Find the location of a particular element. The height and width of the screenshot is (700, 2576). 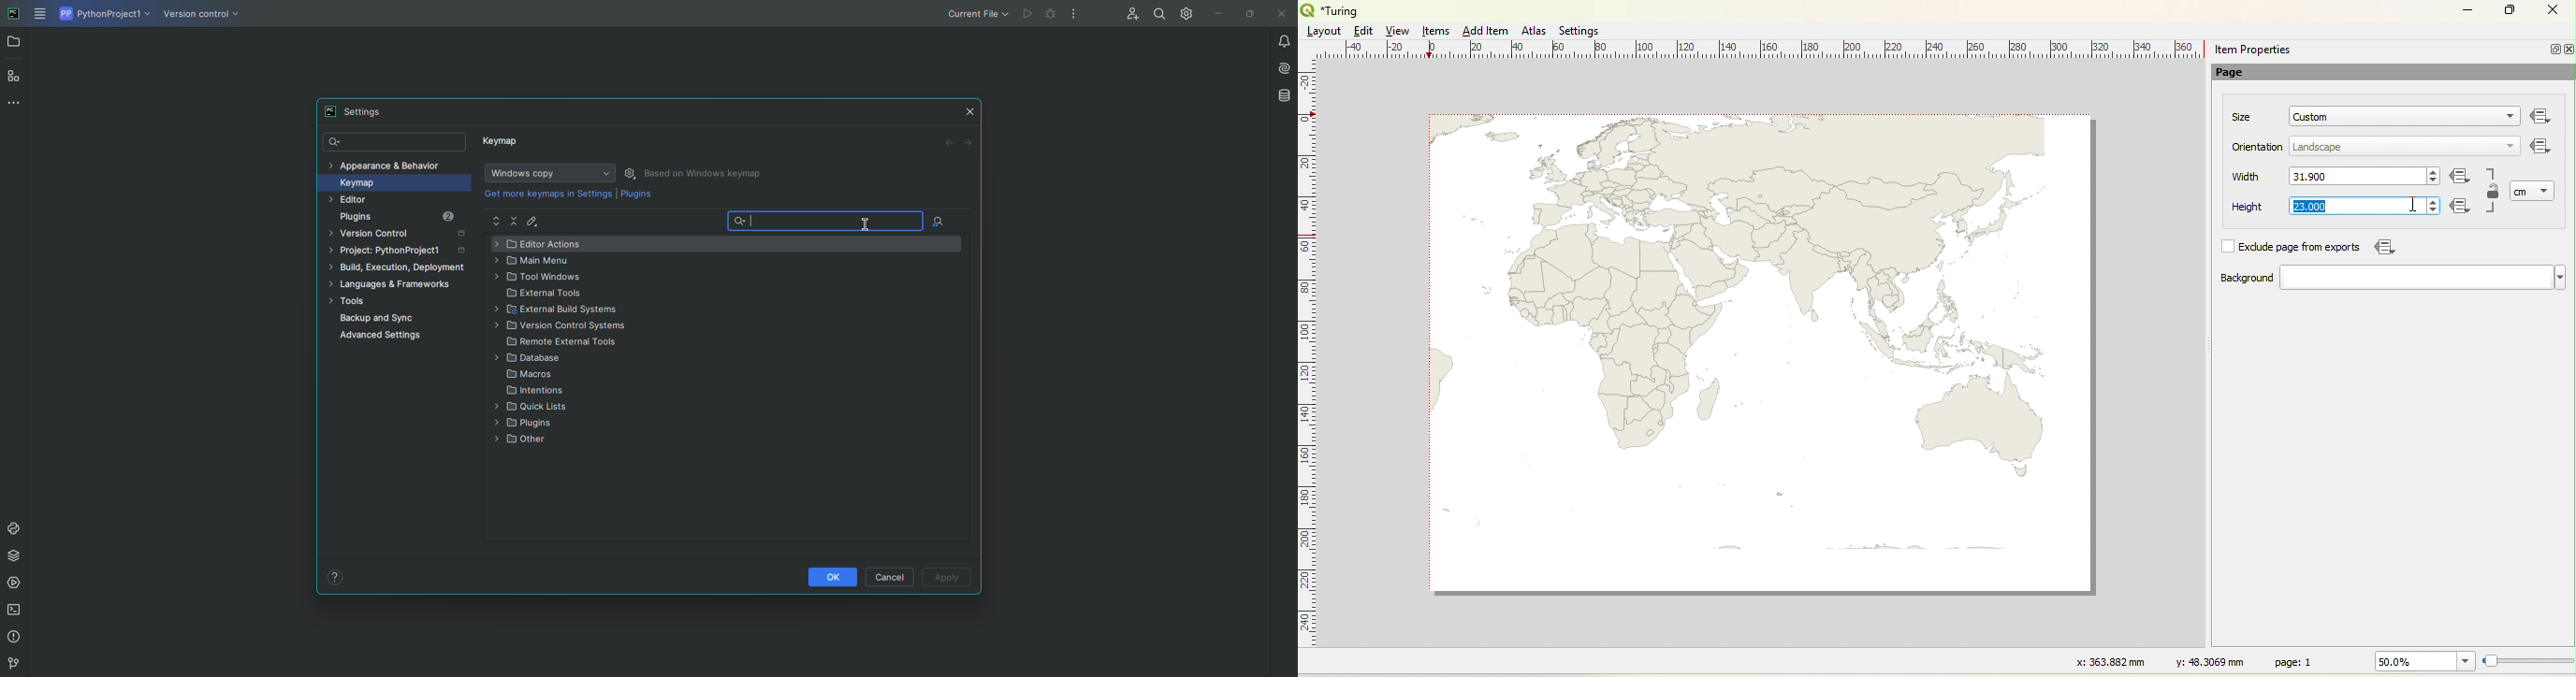

cm is located at coordinates (2522, 192).